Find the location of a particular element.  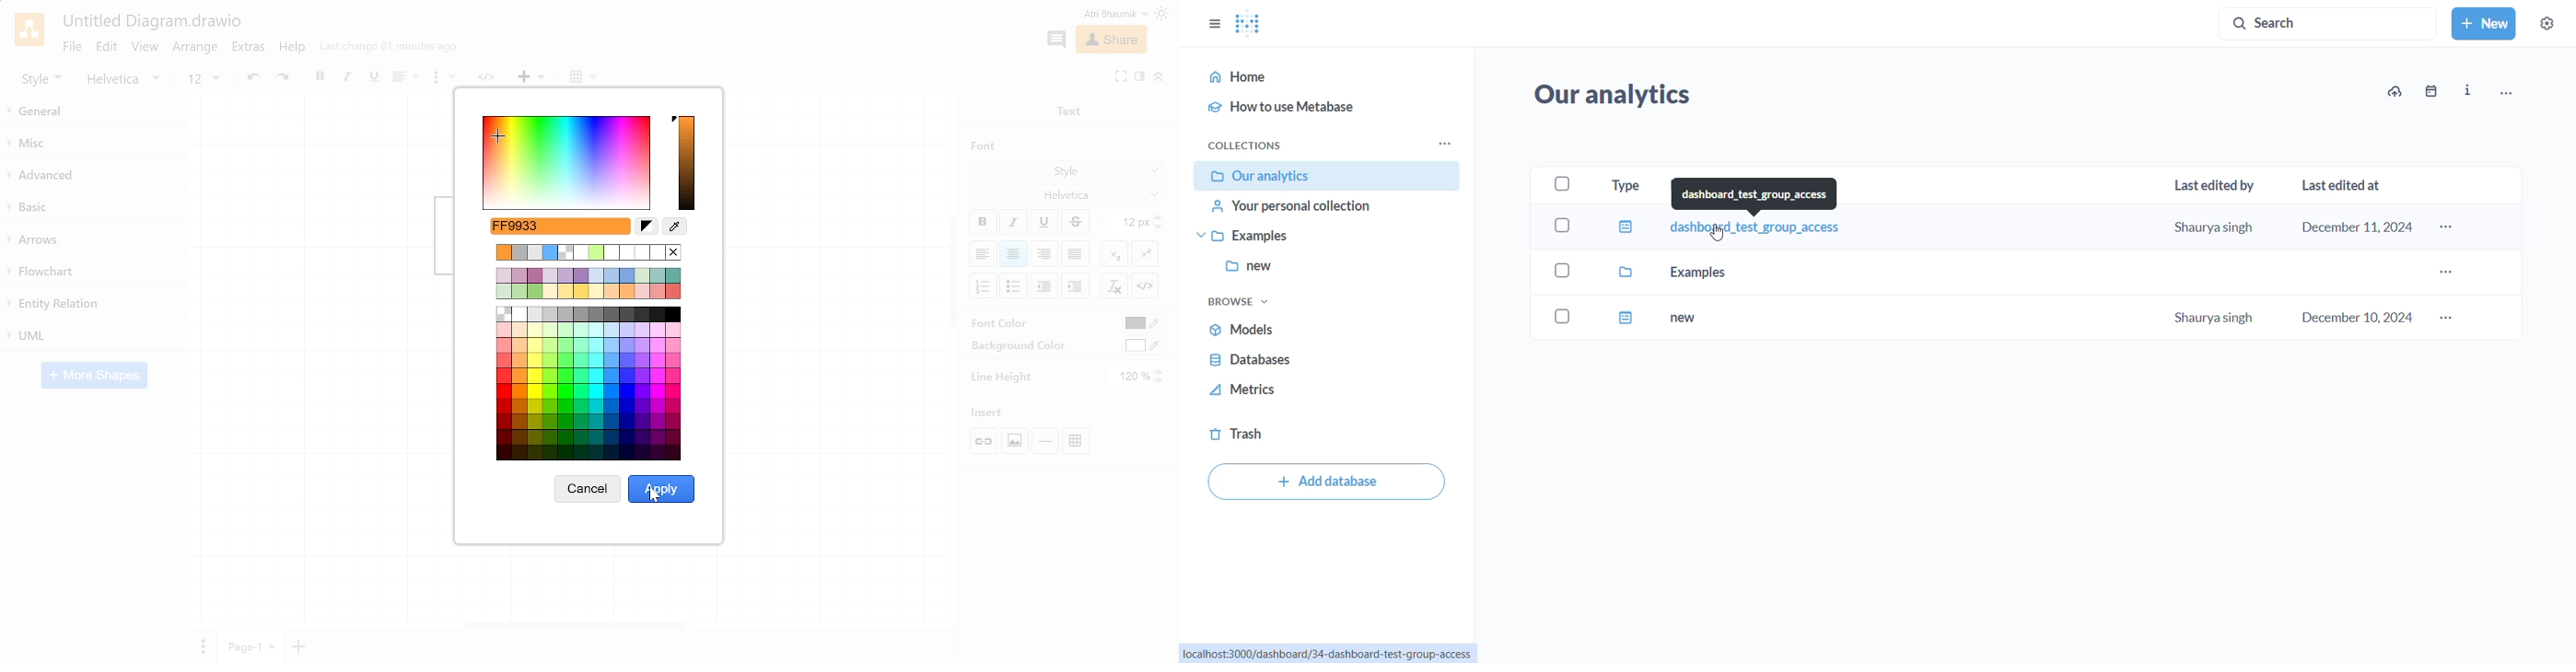

More shapes is located at coordinates (94, 377).